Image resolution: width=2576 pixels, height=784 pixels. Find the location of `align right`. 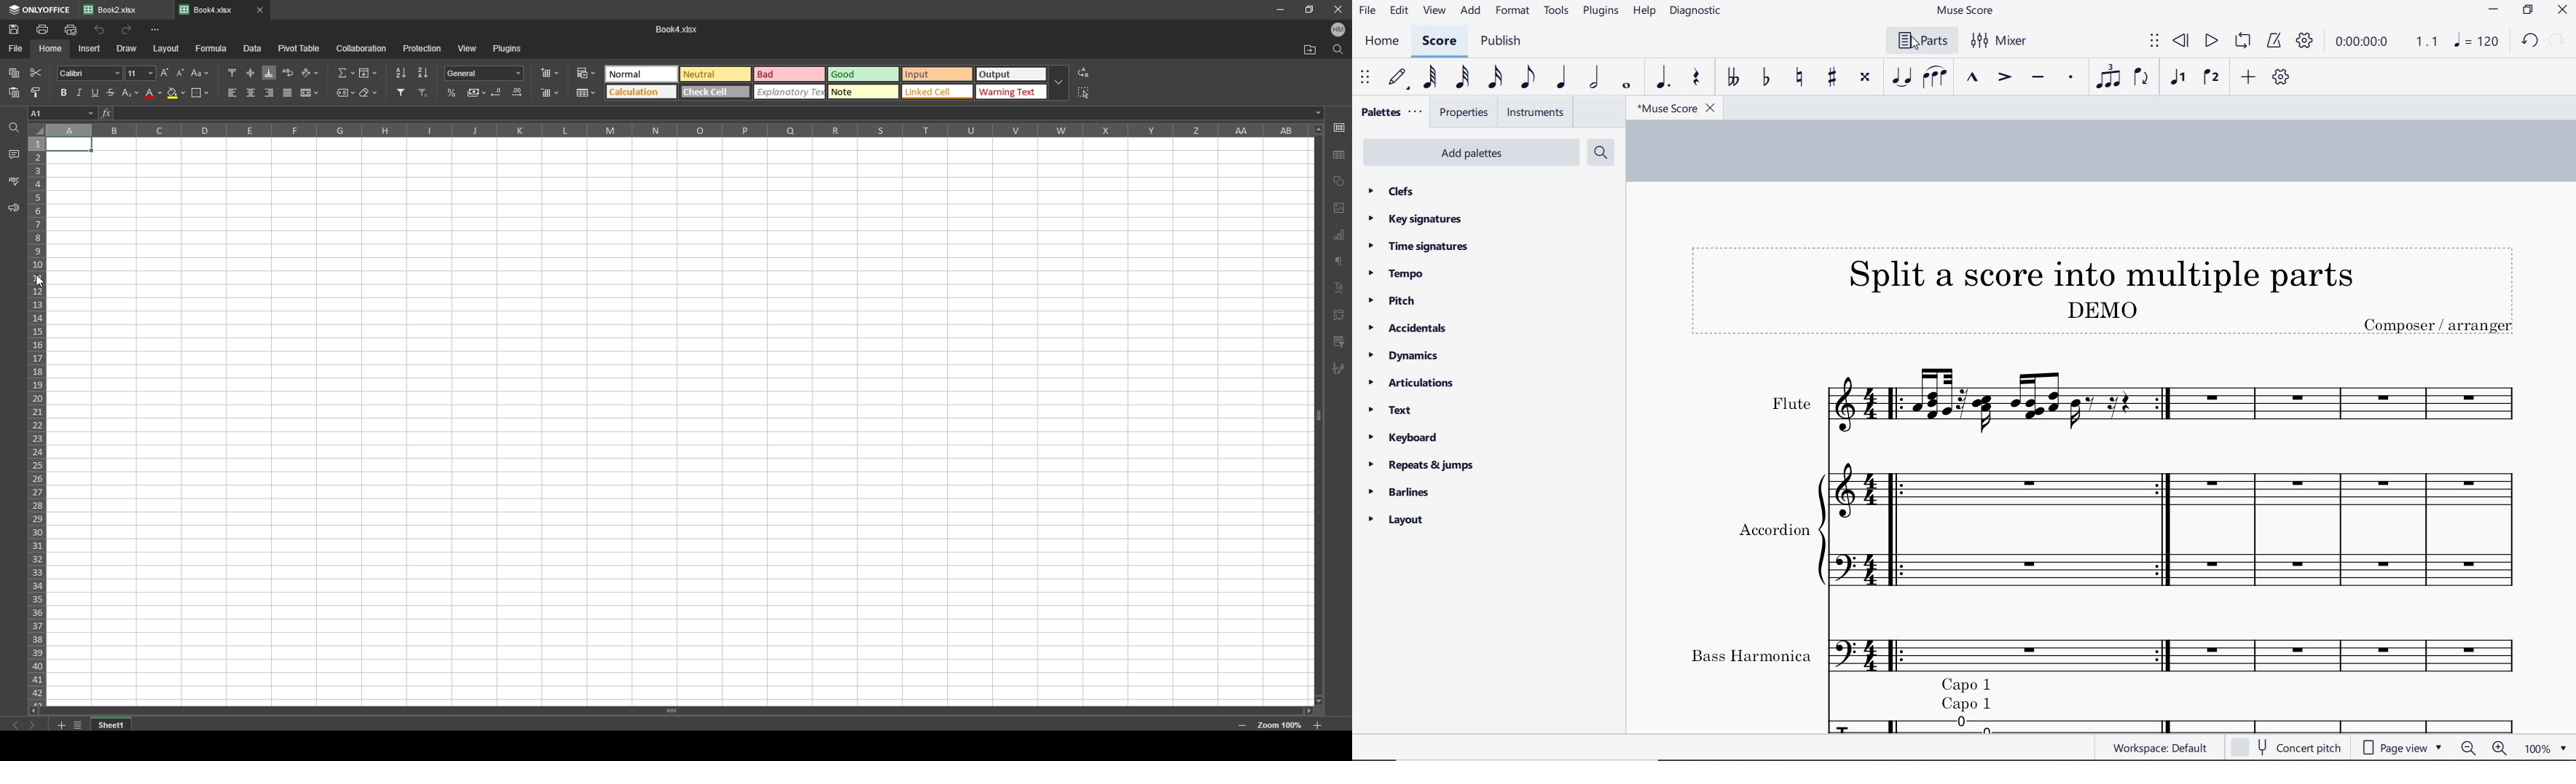

align right is located at coordinates (270, 92).